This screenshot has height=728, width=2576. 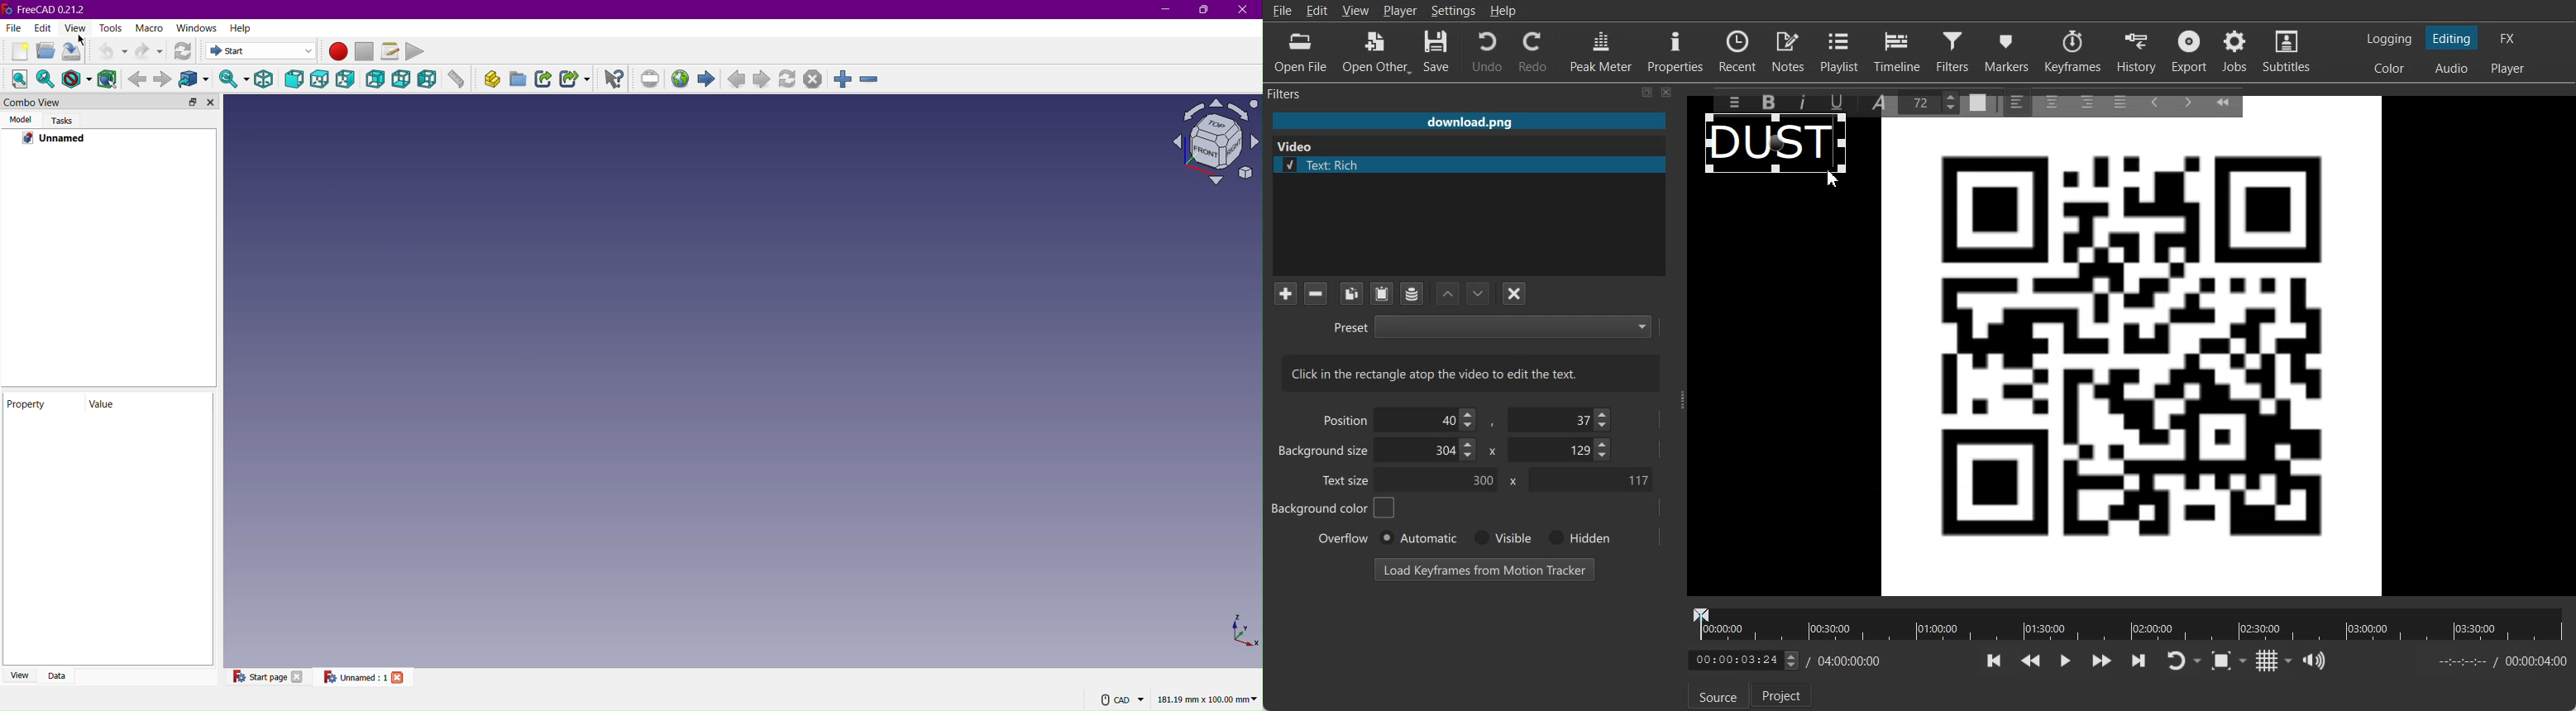 What do you see at coordinates (390, 52) in the screenshot?
I see `Macros` at bounding box center [390, 52].